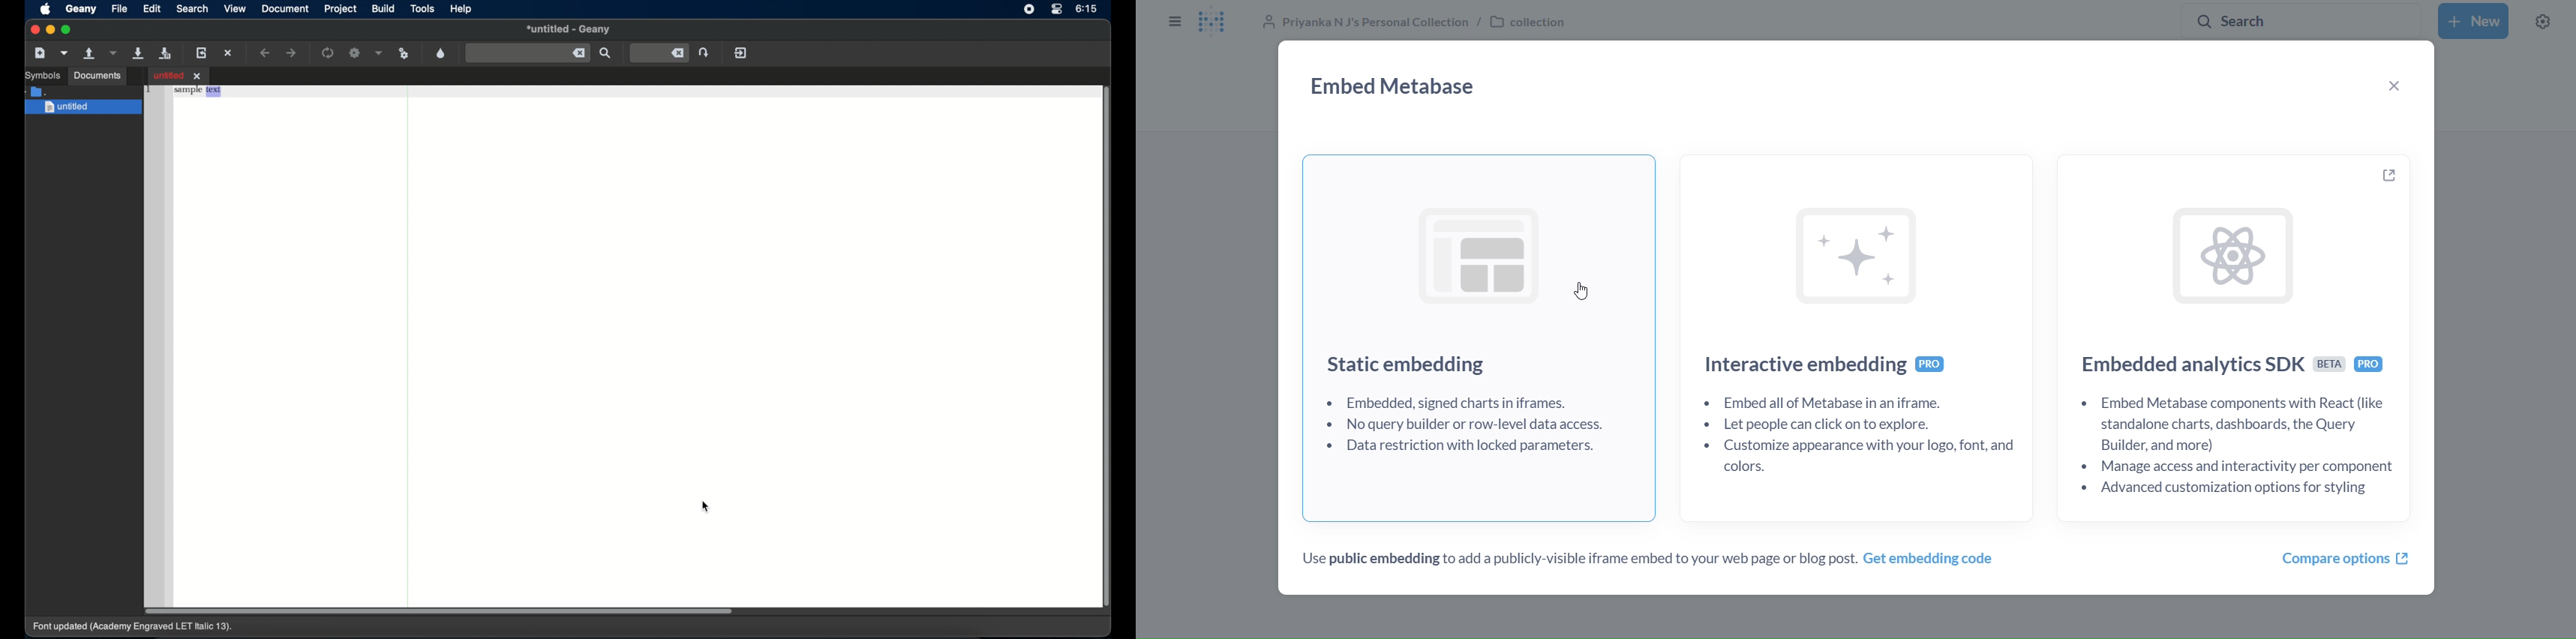  What do you see at coordinates (424, 9) in the screenshot?
I see `tools` at bounding box center [424, 9].